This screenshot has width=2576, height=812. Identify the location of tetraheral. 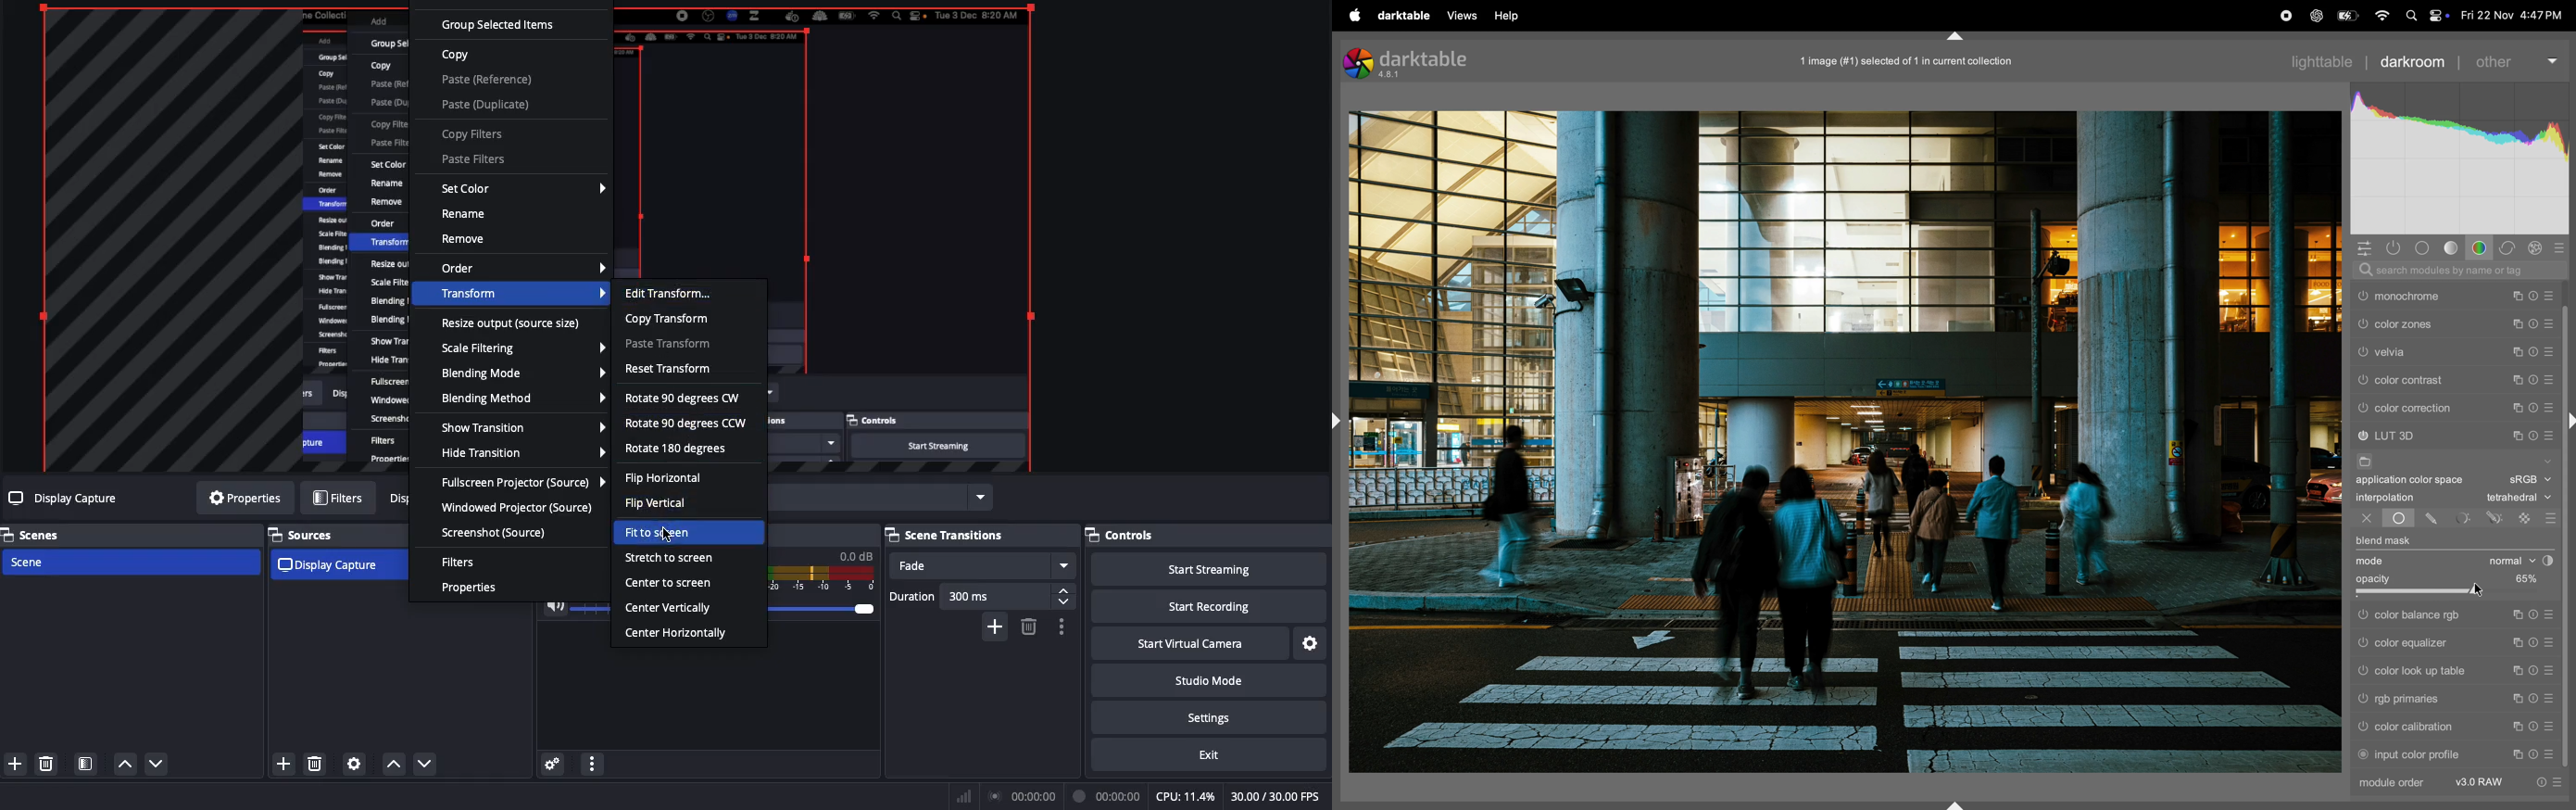
(2515, 498).